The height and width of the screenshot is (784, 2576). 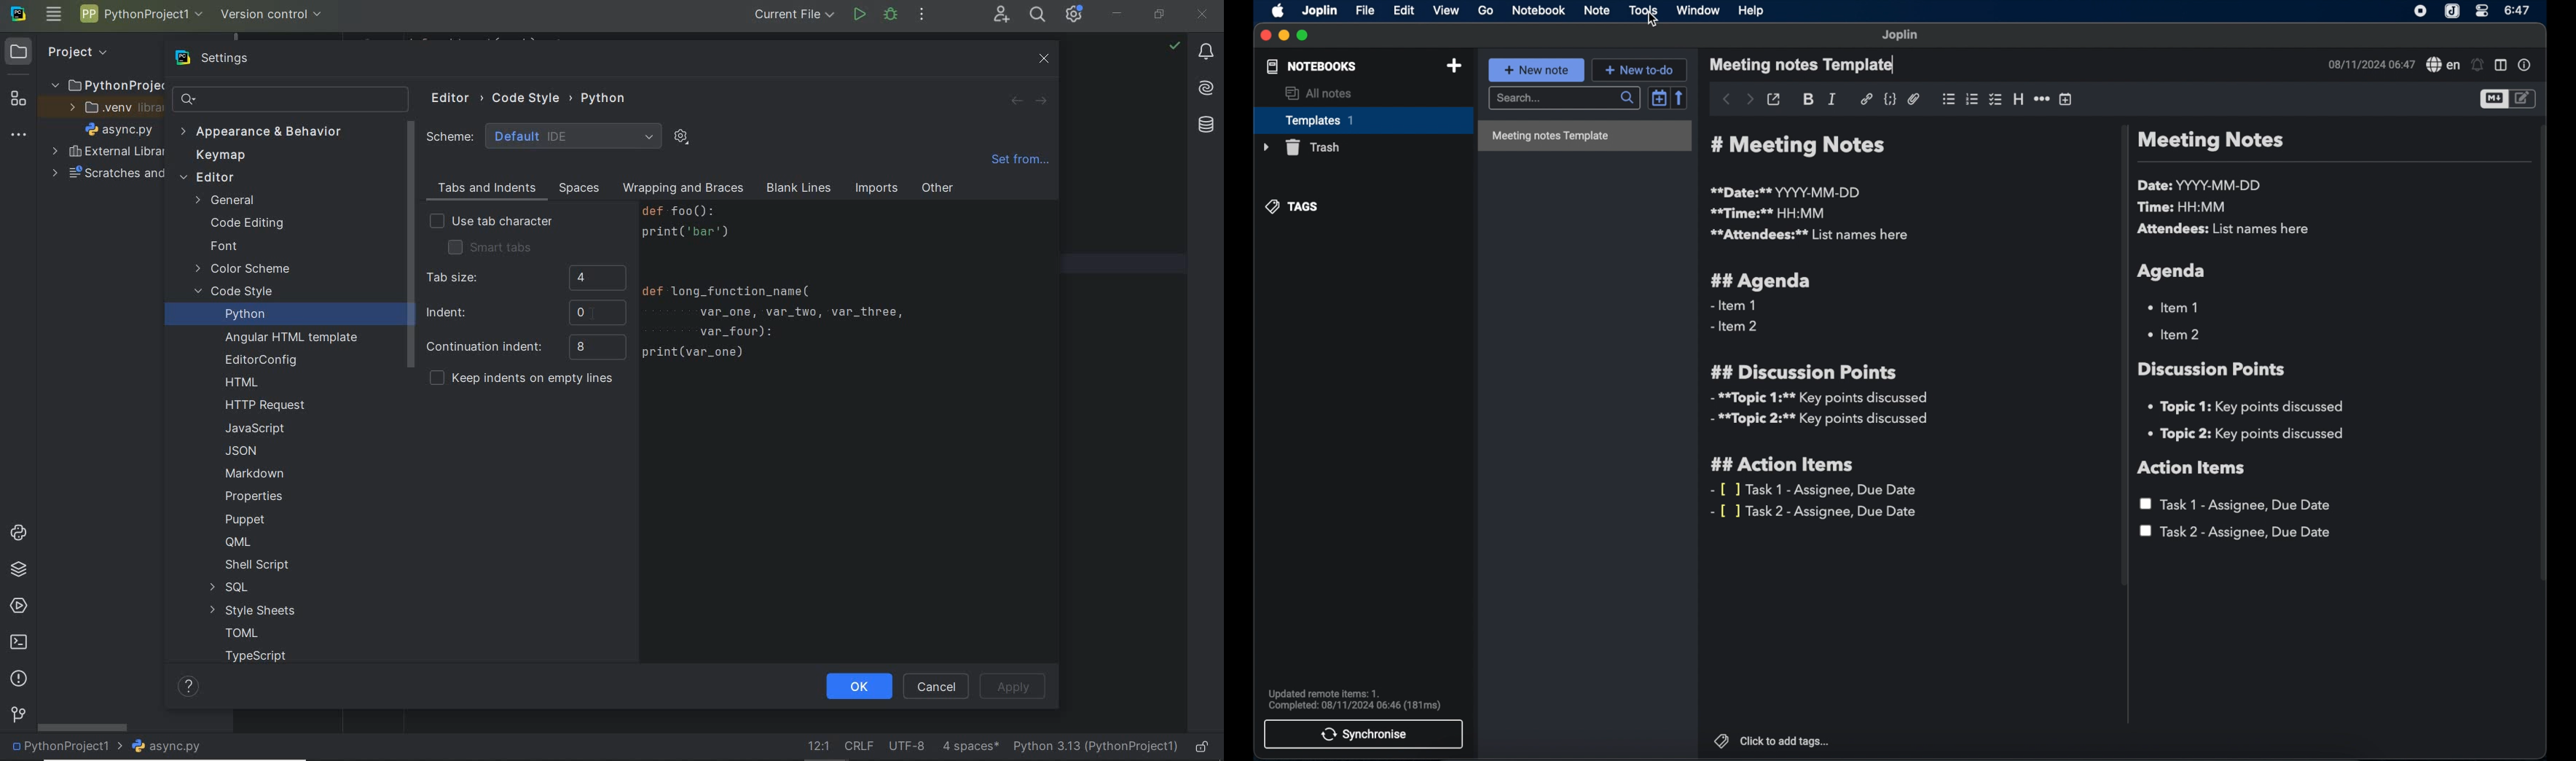 I want to click on IDE & Project Settings, so click(x=1075, y=14).